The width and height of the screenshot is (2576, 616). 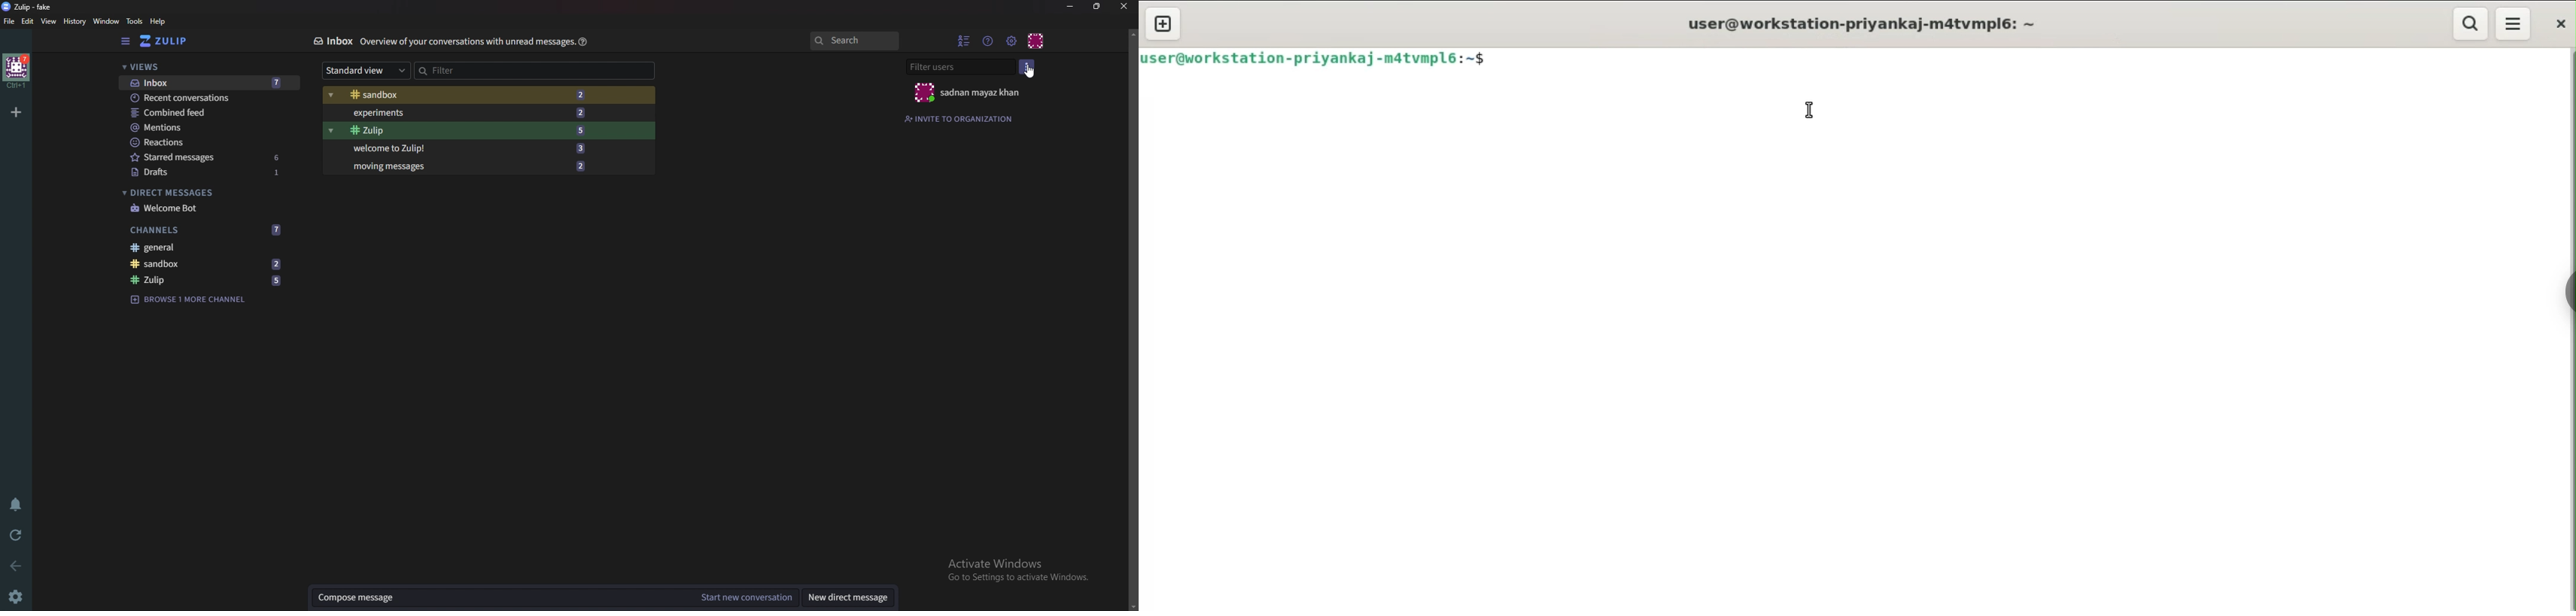 What do you see at coordinates (174, 41) in the screenshot?
I see `Zulip` at bounding box center [174, 41].